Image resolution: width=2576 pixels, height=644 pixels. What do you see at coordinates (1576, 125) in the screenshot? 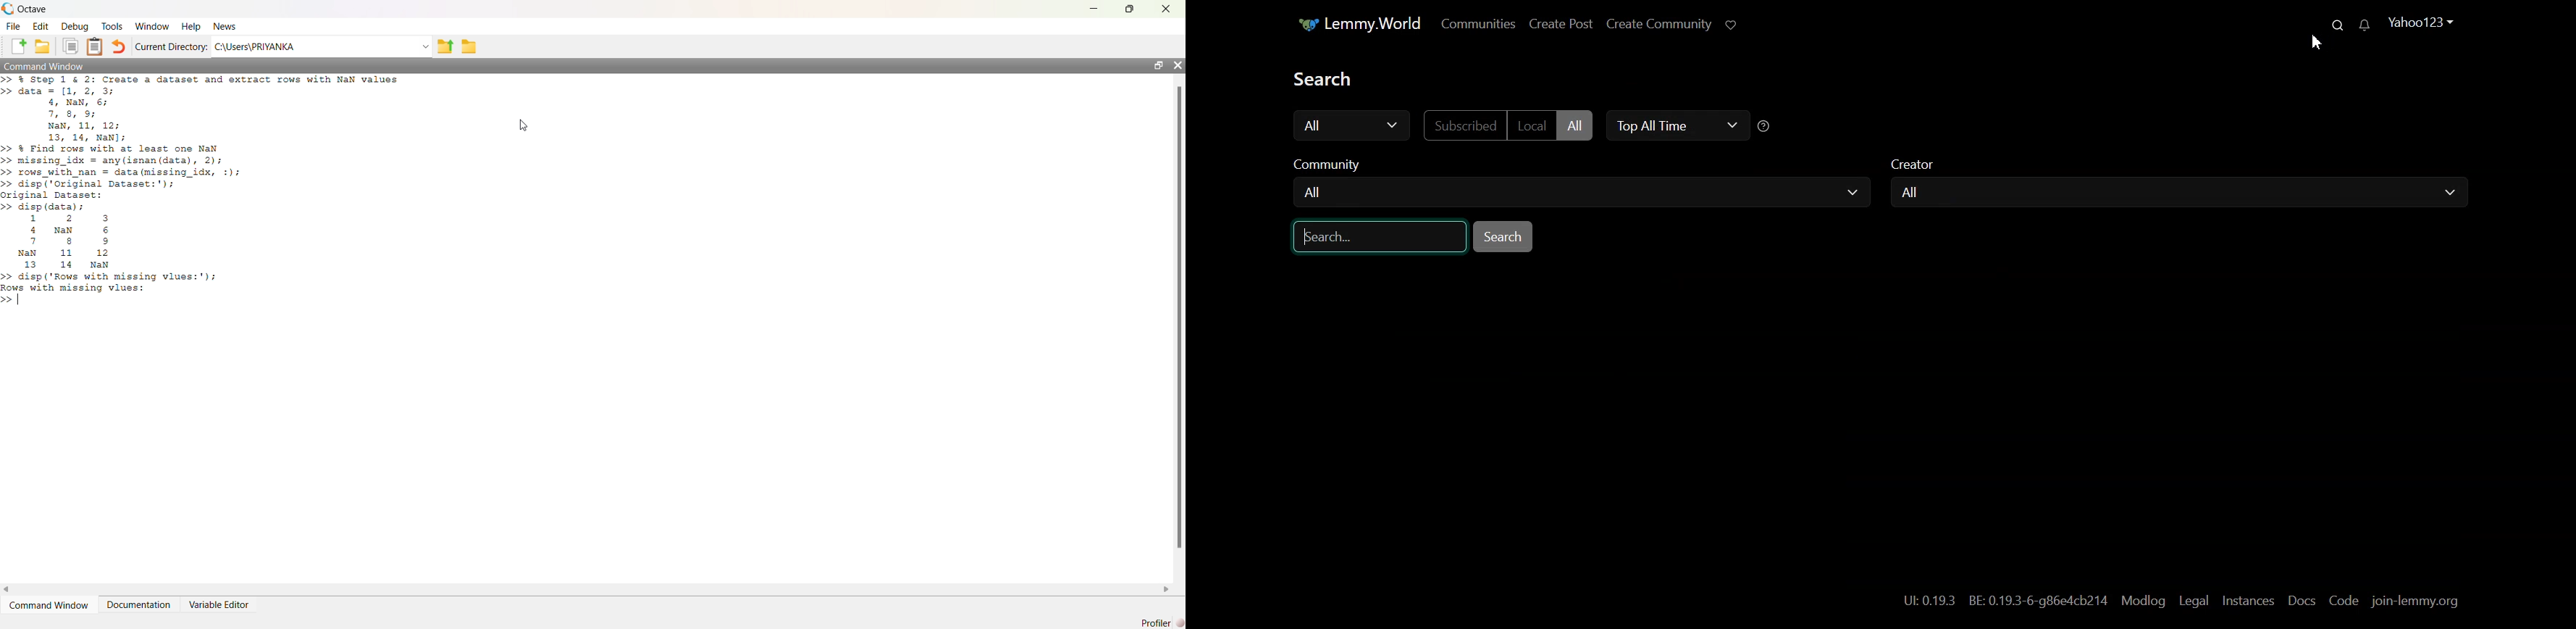
I see `All` at bounding box center [1576, 125].